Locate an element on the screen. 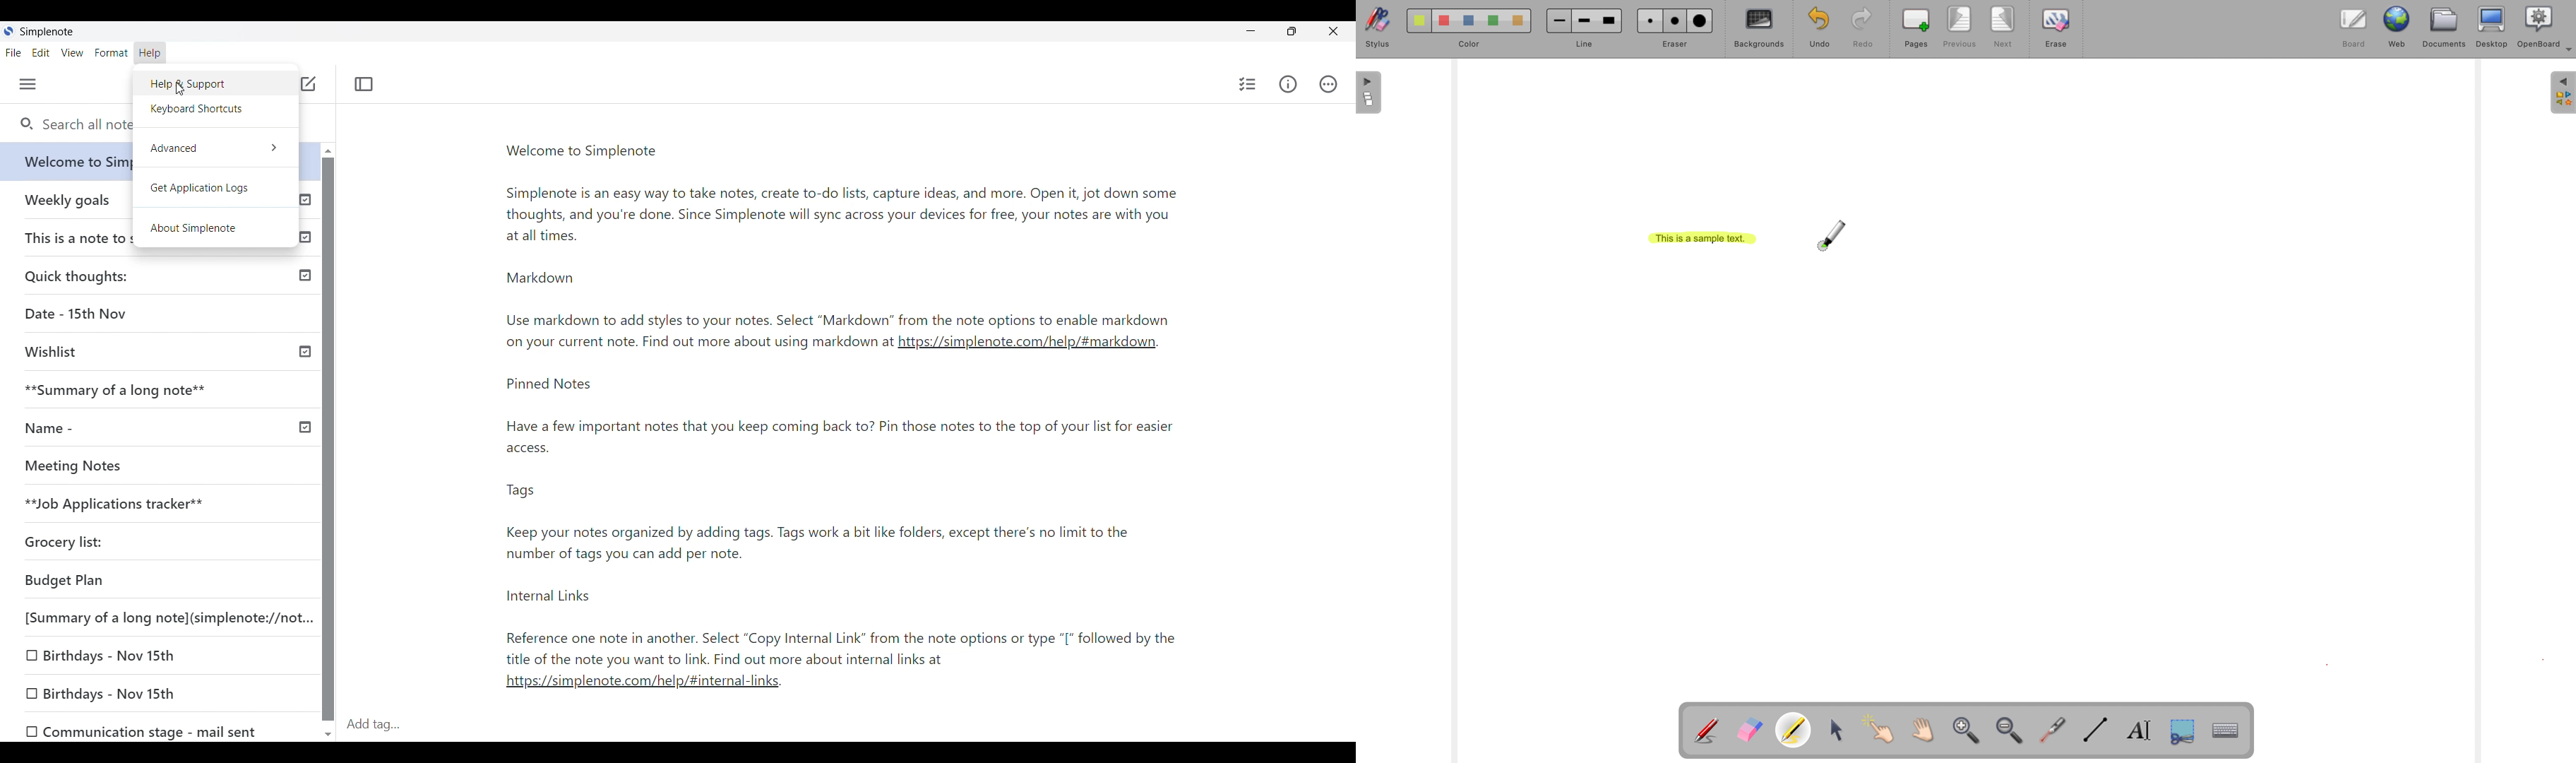  [Summary of a long note](simplenote://not is located at coordinates (160, 618).